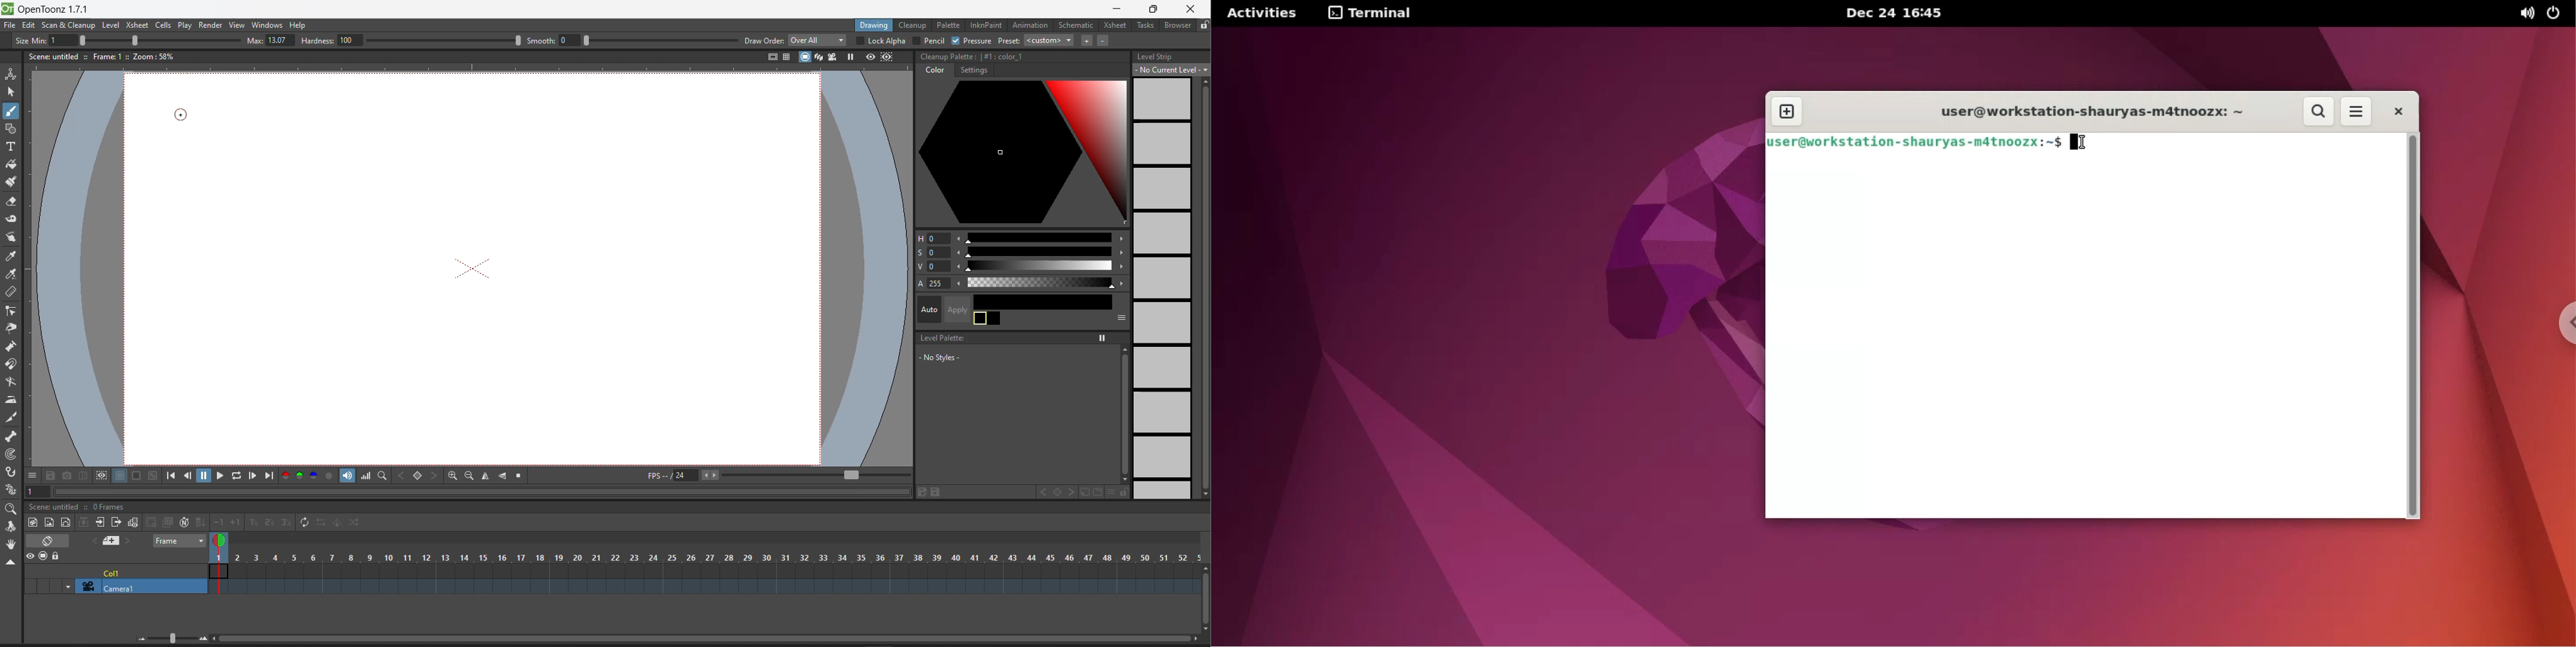  What do you see at coordinates (888, 56) in the screenshot?
I see `sub camera preview` at bounding box center [888, 56].